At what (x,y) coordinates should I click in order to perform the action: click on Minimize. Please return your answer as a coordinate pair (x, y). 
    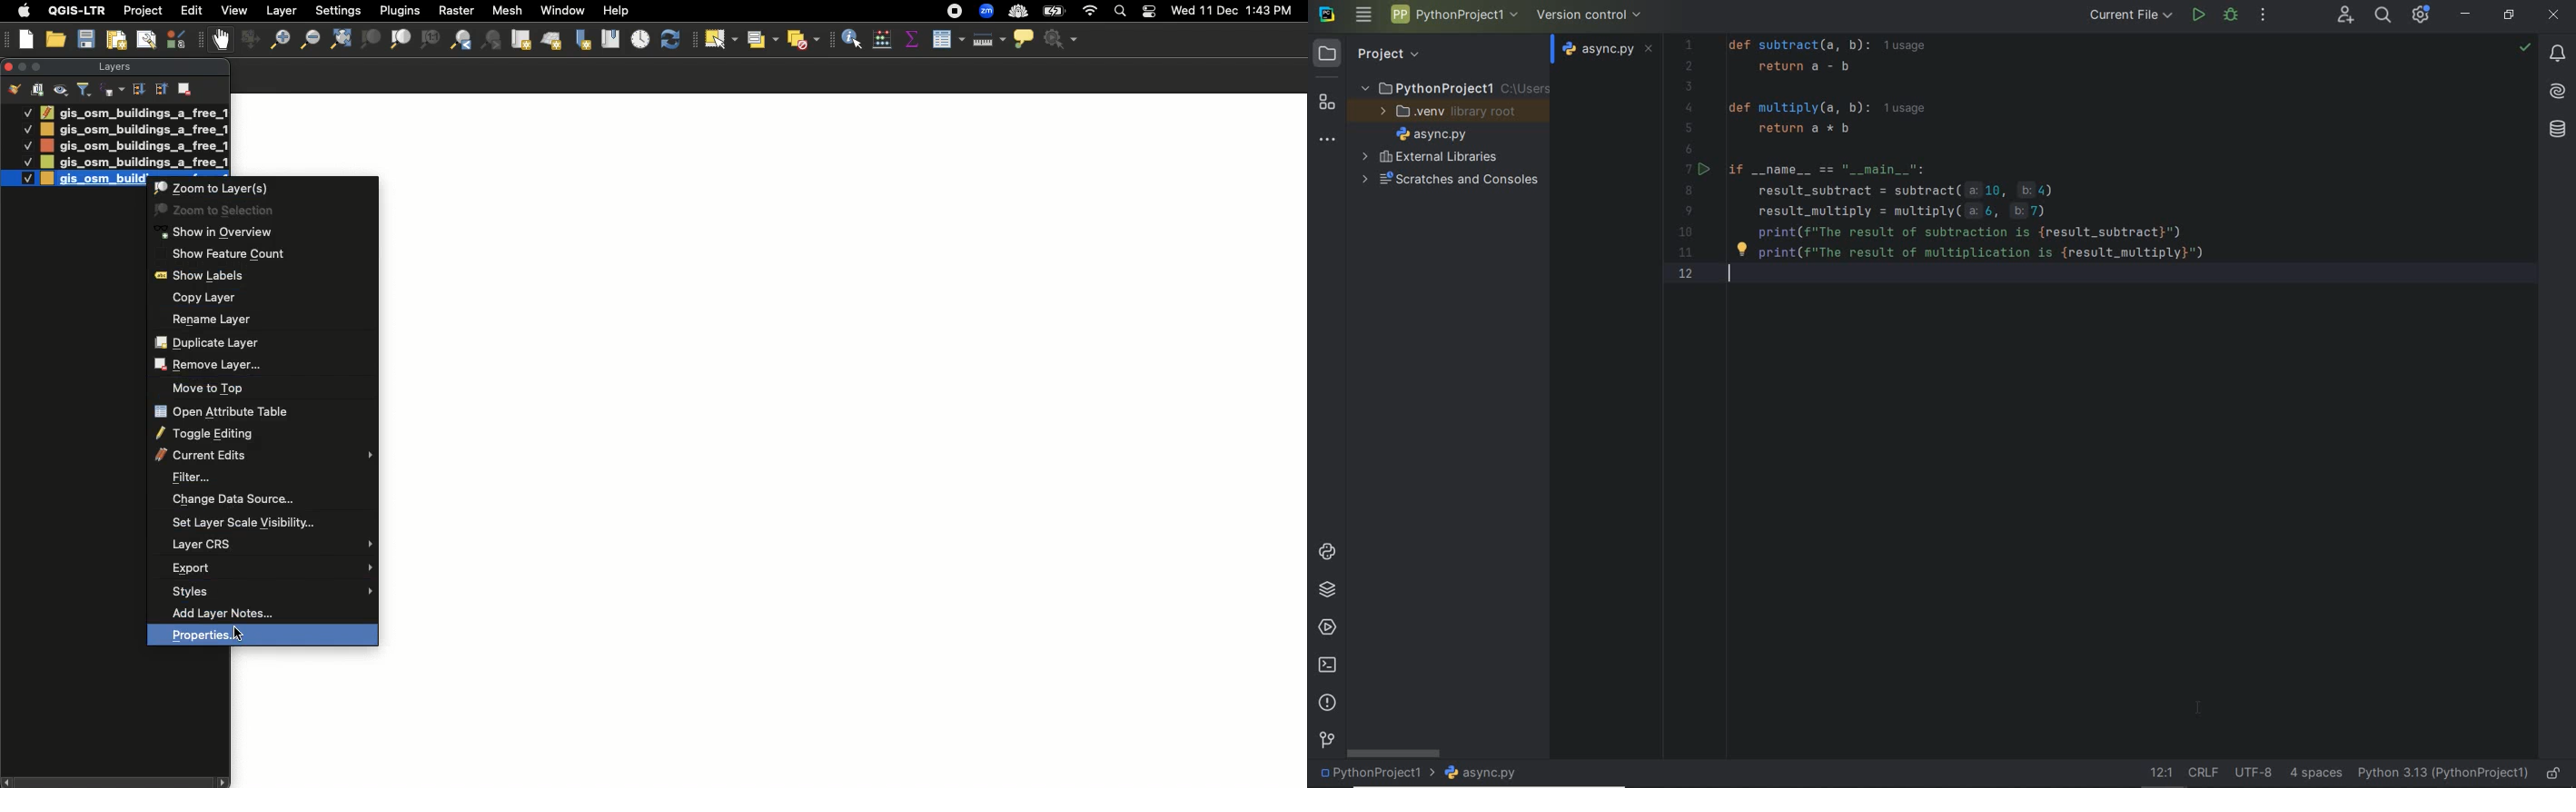
    Looking at the image, I should click on (21, 65).